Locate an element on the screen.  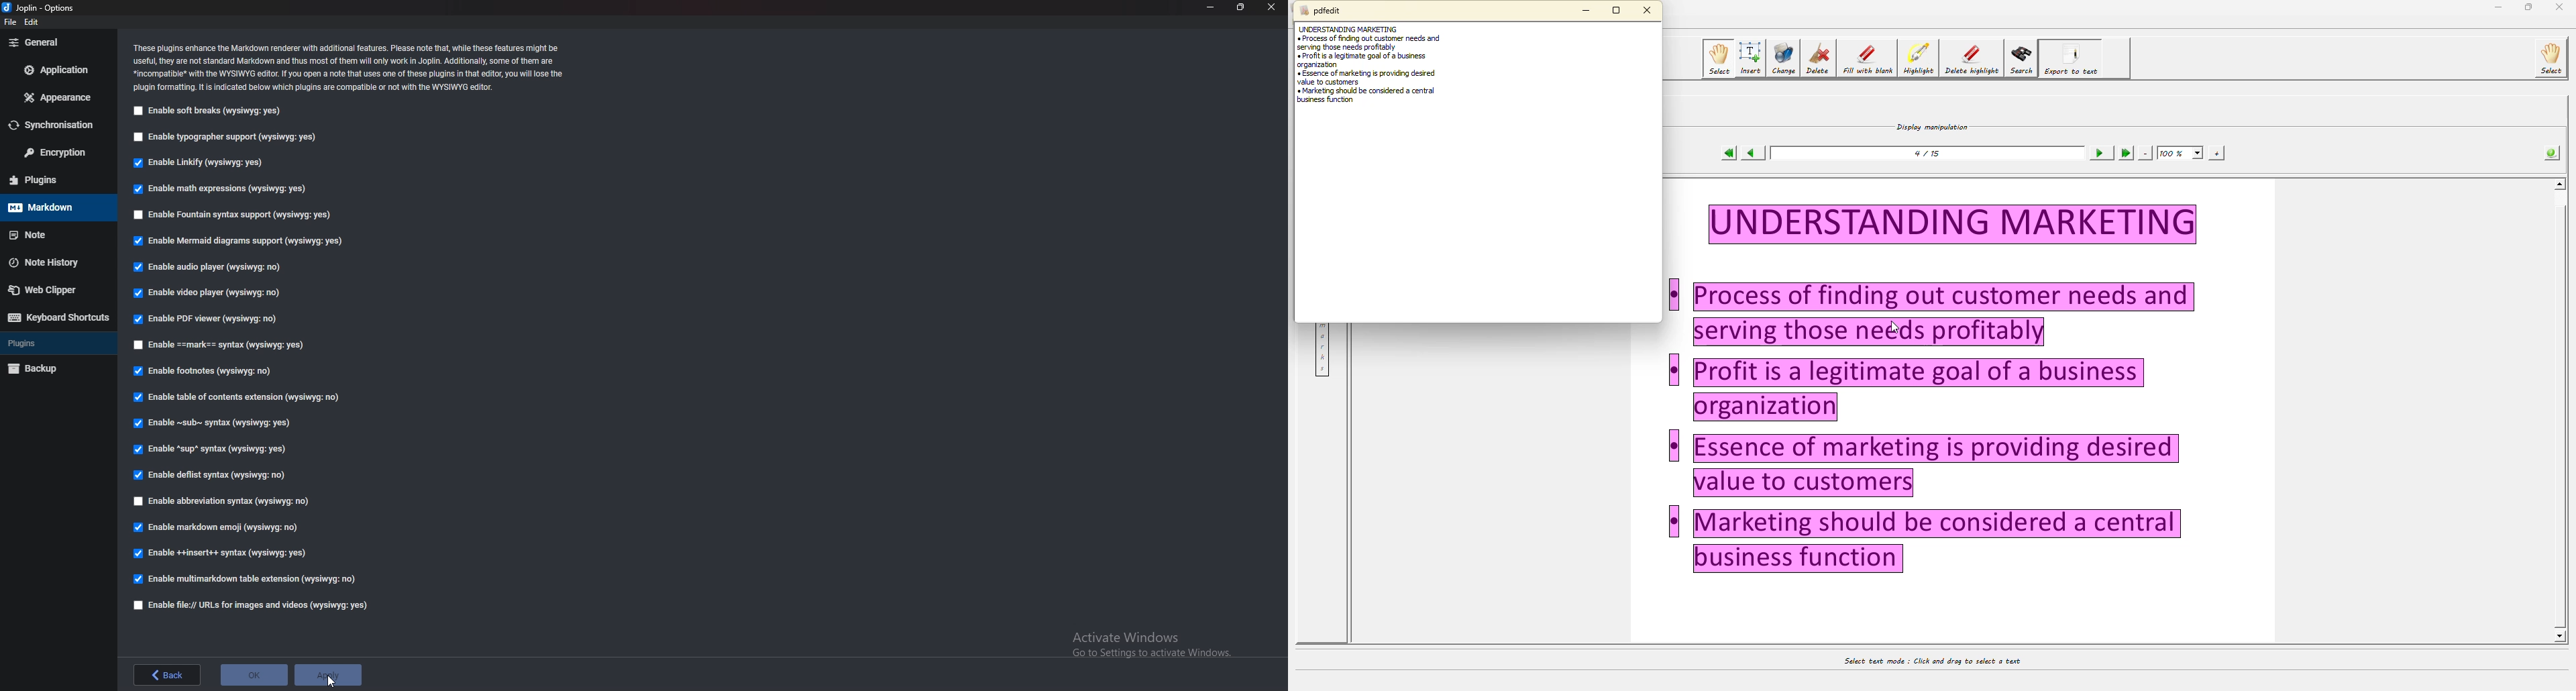
apply is located at coordinates (330, 673).